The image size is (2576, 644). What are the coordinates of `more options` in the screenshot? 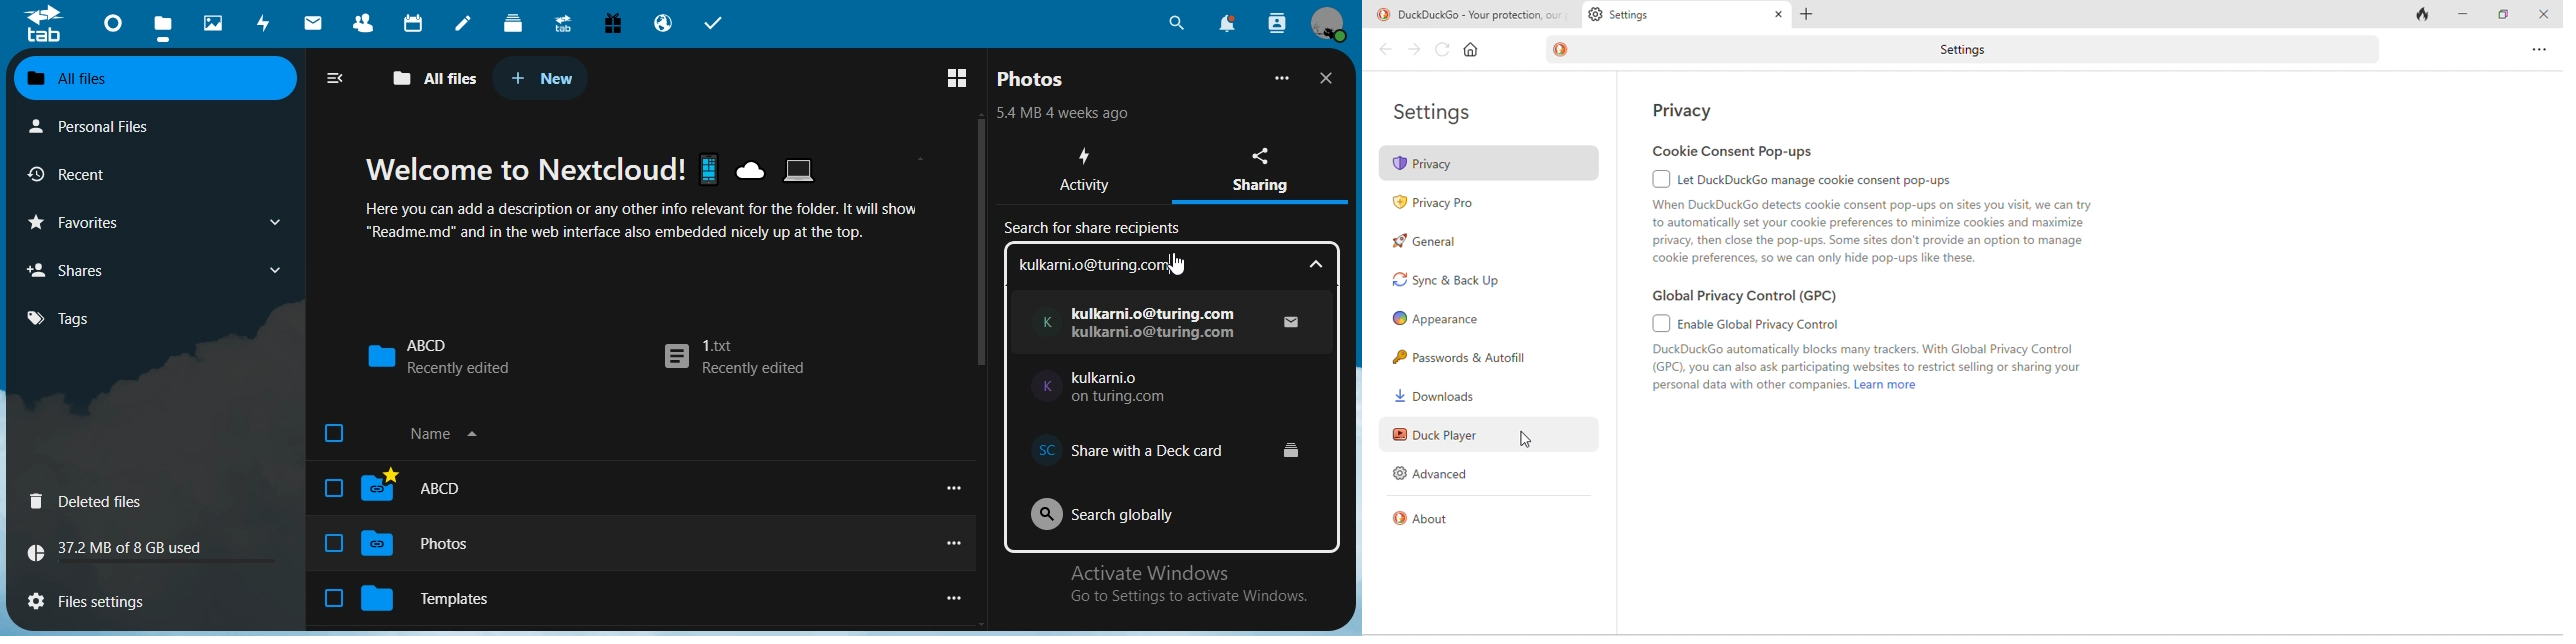 It's located at (959, 544).